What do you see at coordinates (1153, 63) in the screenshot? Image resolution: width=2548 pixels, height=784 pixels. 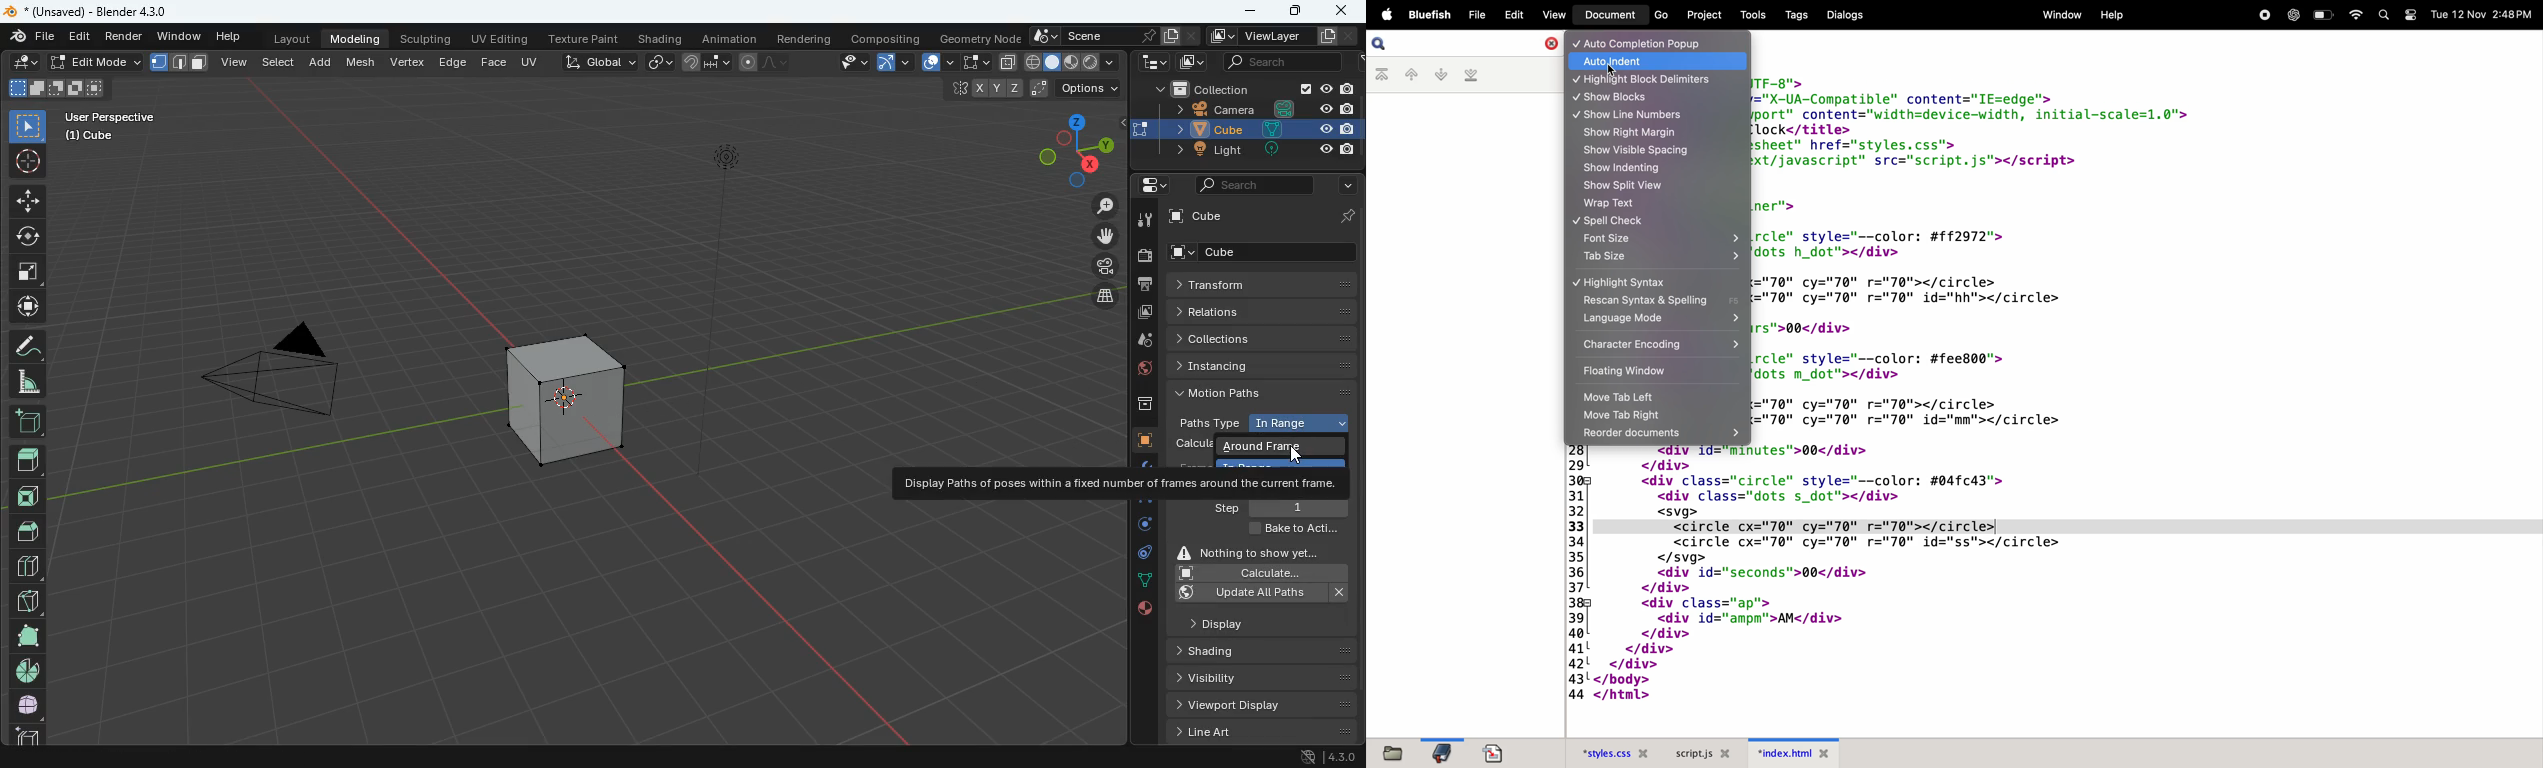 I see `tech` at bounding box center [1153, 63].